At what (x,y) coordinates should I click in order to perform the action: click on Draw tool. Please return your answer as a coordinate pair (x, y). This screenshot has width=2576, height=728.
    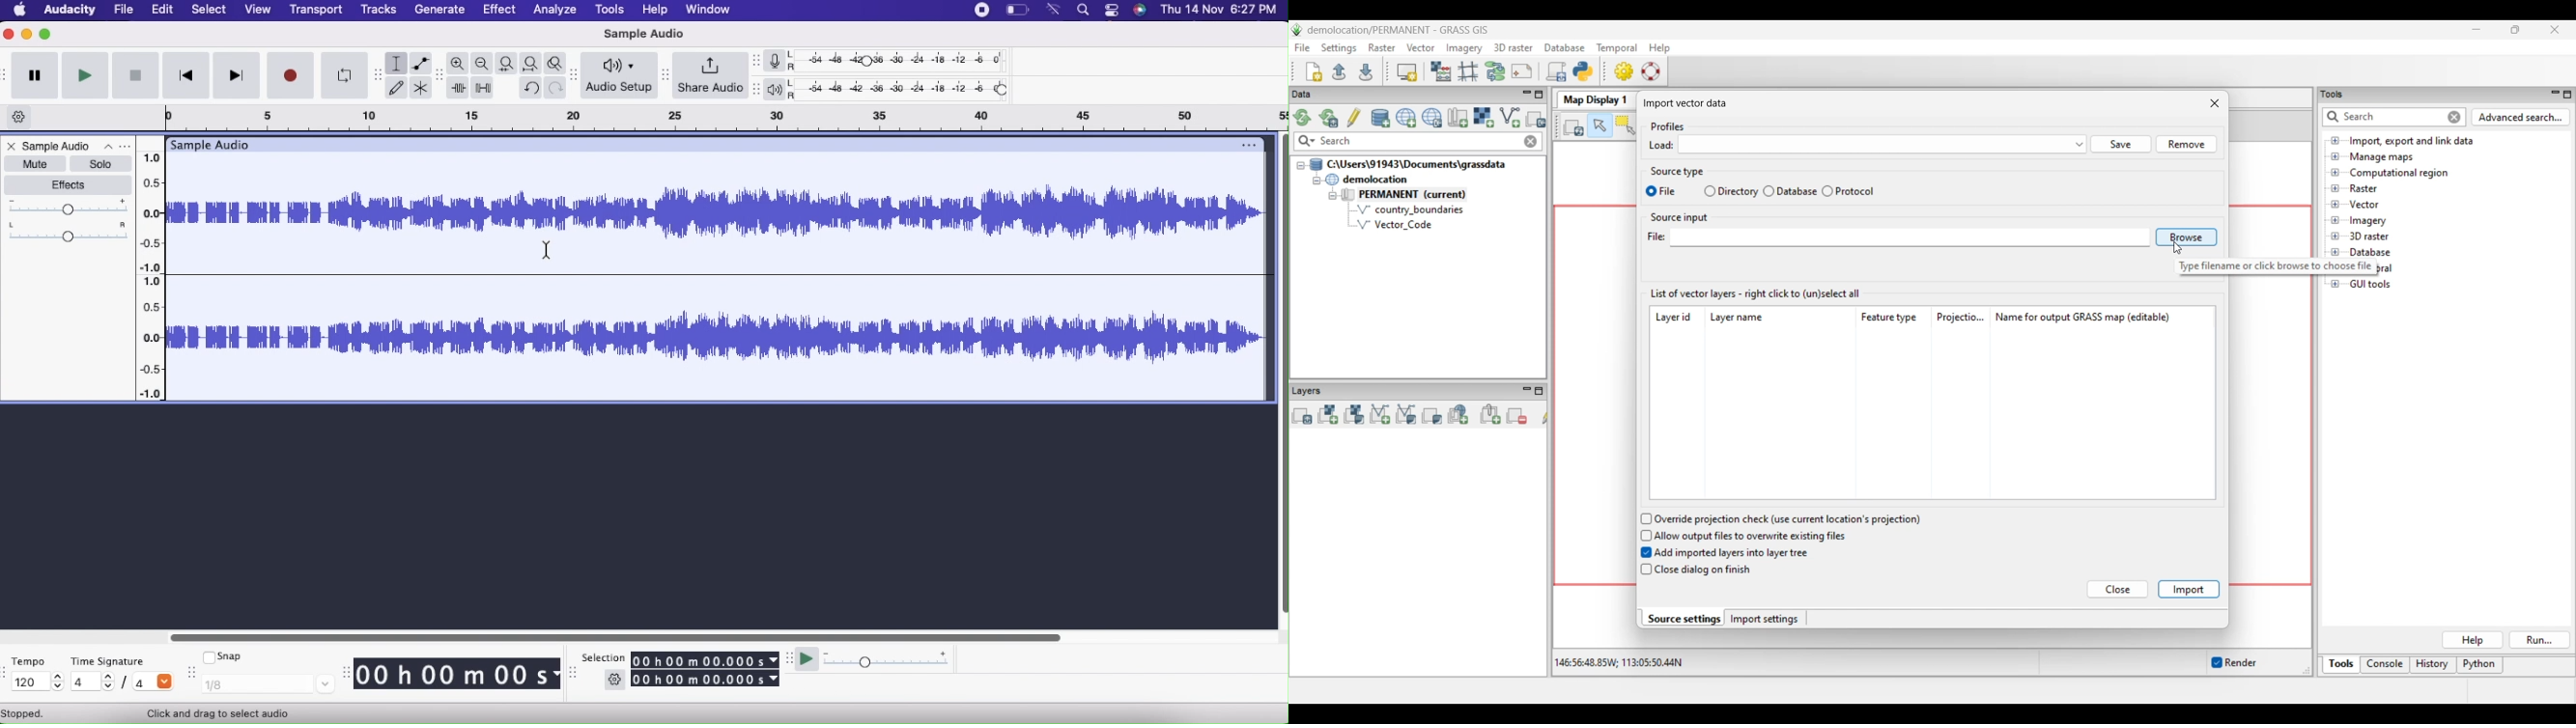
    Looking at the image, I should click on (397, 87).